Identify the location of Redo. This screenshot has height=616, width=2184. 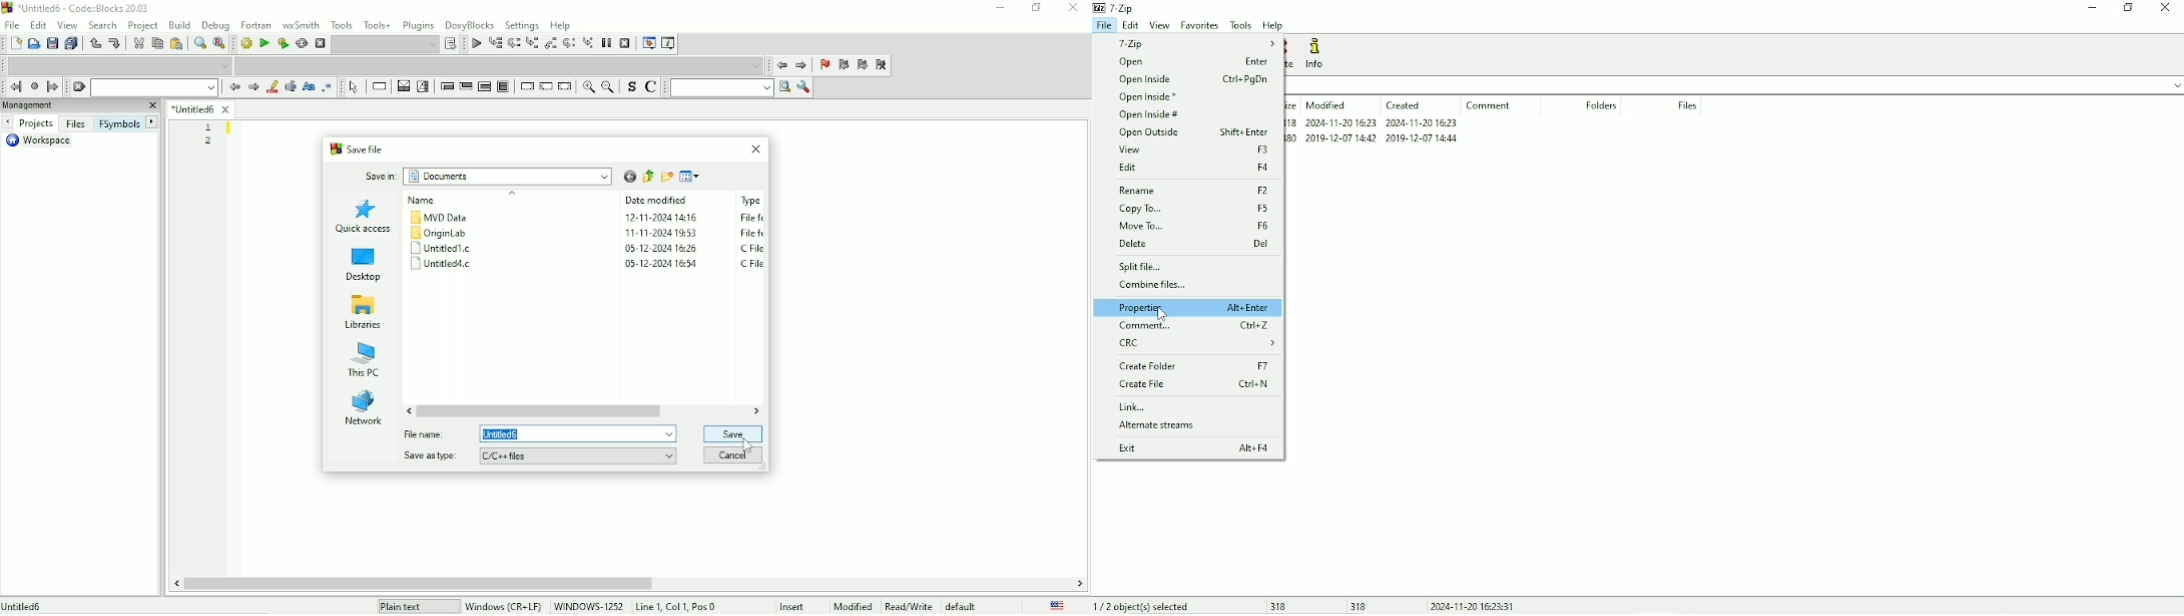
(115, 43).